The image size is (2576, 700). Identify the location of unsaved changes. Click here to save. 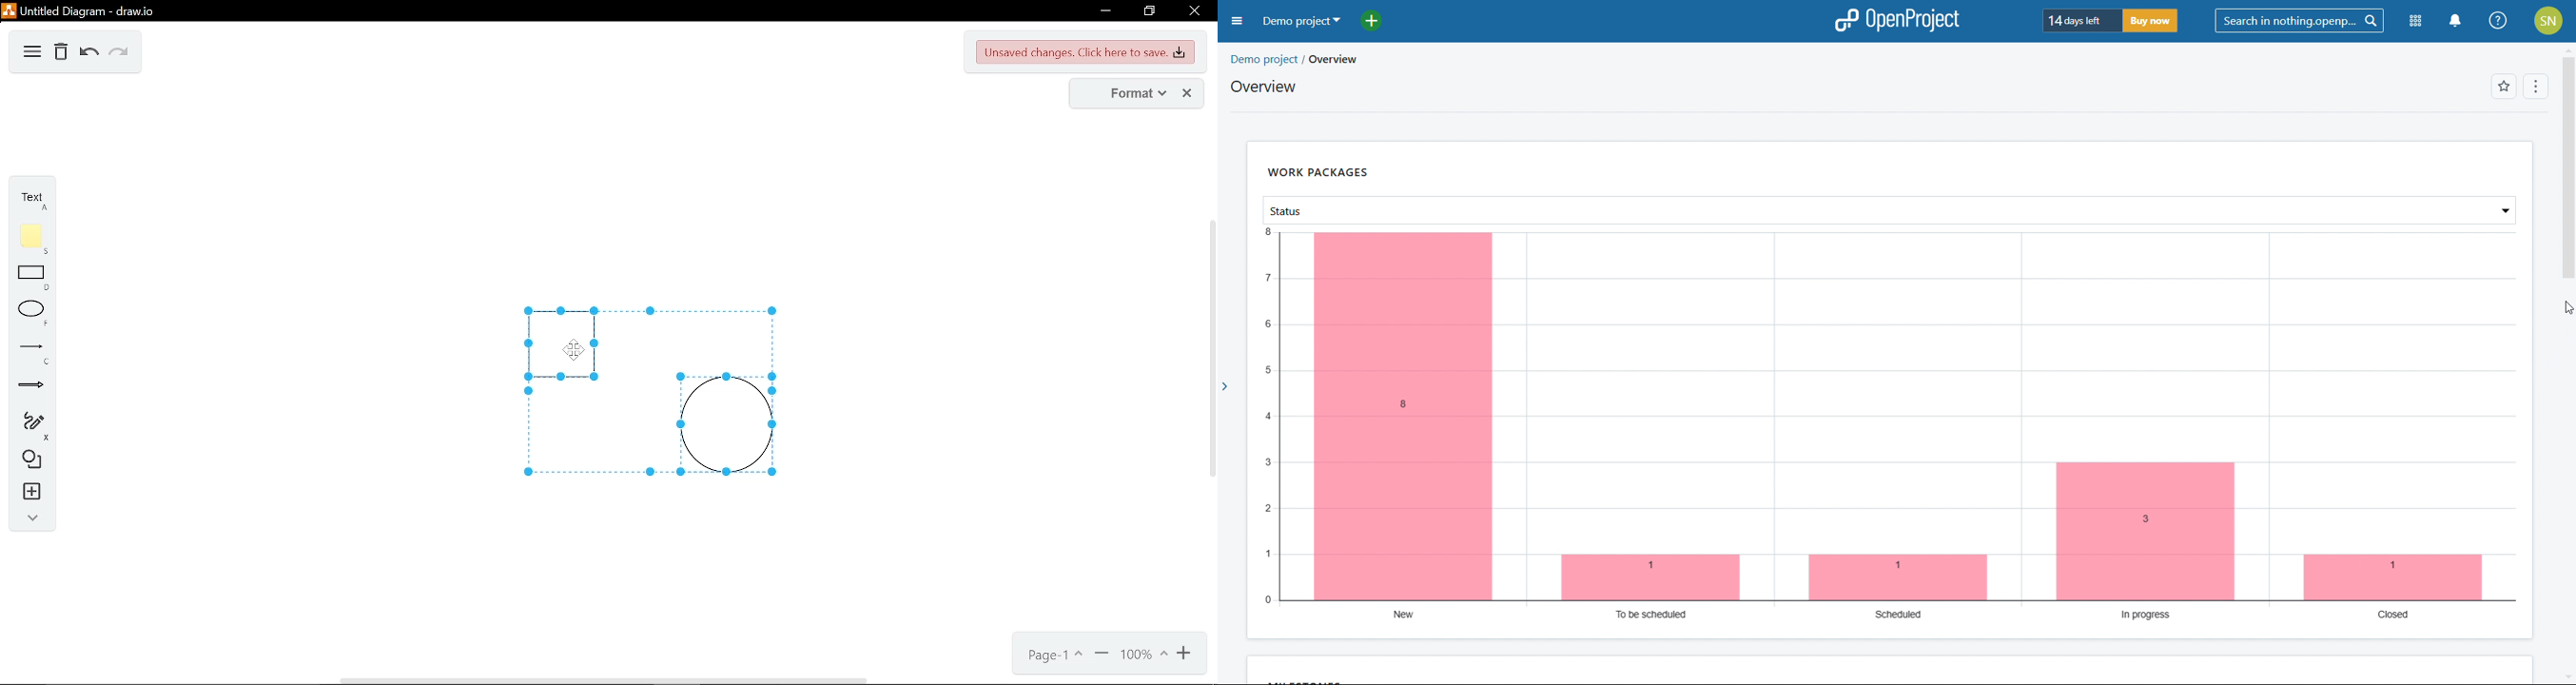
(1083, 53).